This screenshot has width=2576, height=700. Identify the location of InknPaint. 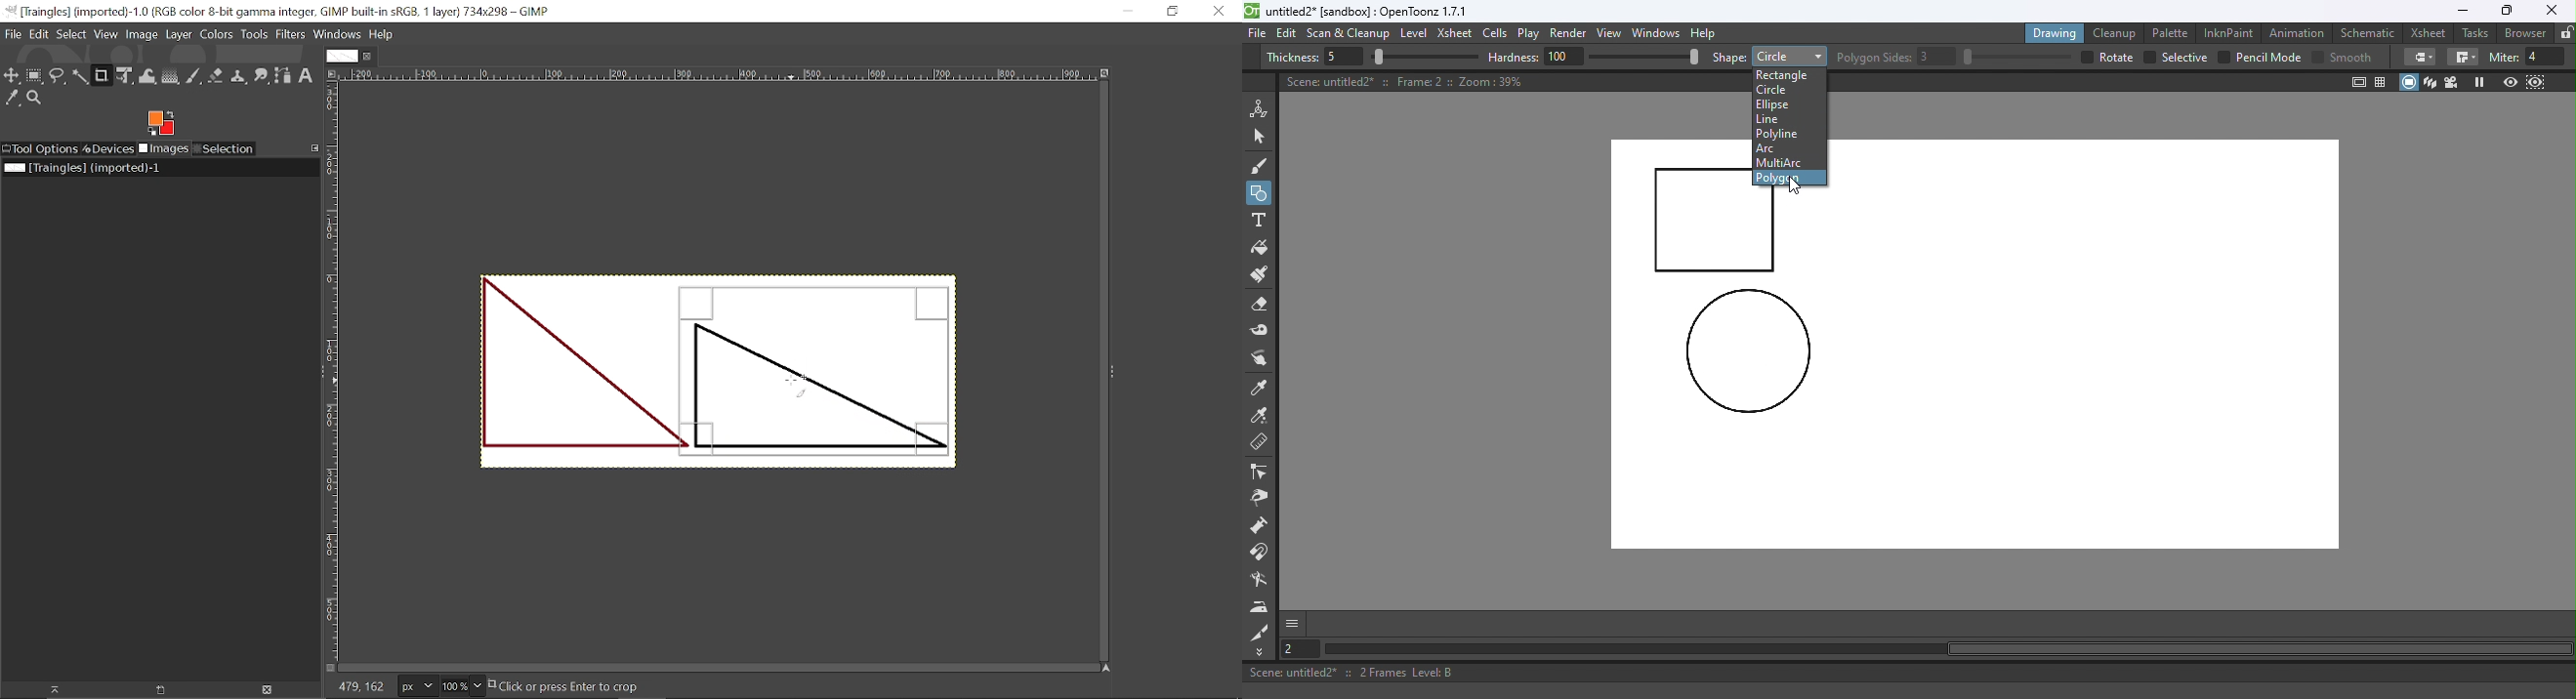
(2229, 31).